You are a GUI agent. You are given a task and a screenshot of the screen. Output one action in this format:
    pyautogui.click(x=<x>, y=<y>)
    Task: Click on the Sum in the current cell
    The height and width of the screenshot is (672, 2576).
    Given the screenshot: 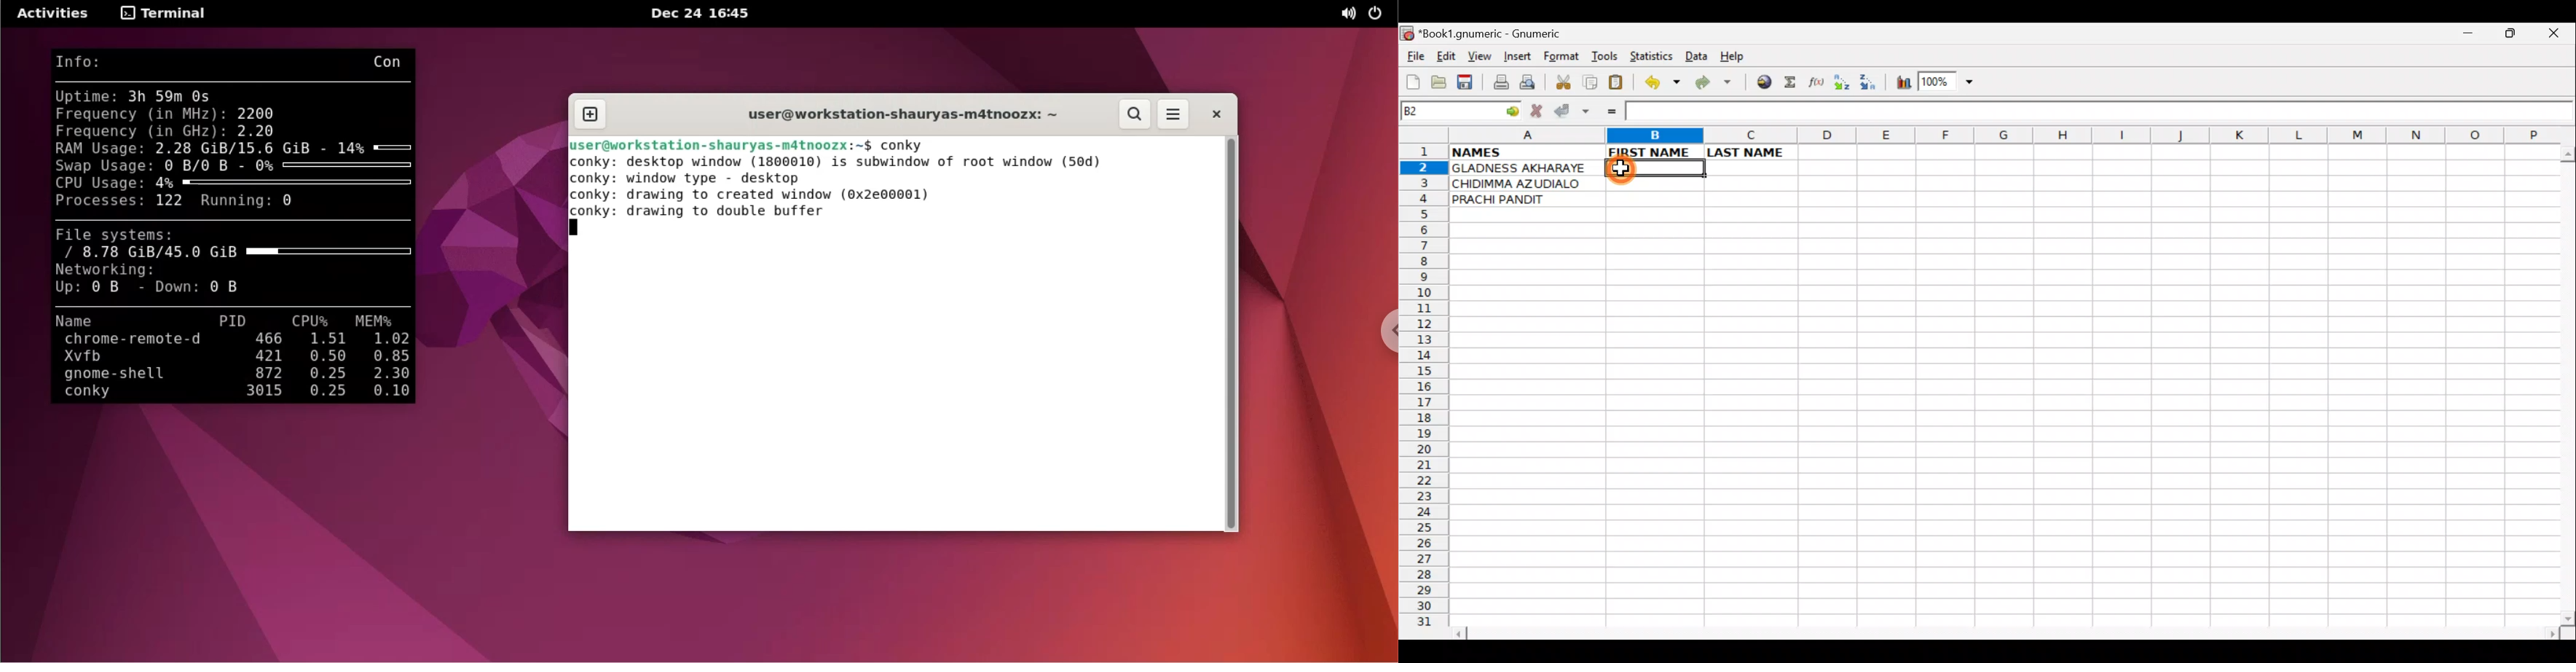 What is the action you would take?
    pyautogui.click(x=1794, y=83)
    